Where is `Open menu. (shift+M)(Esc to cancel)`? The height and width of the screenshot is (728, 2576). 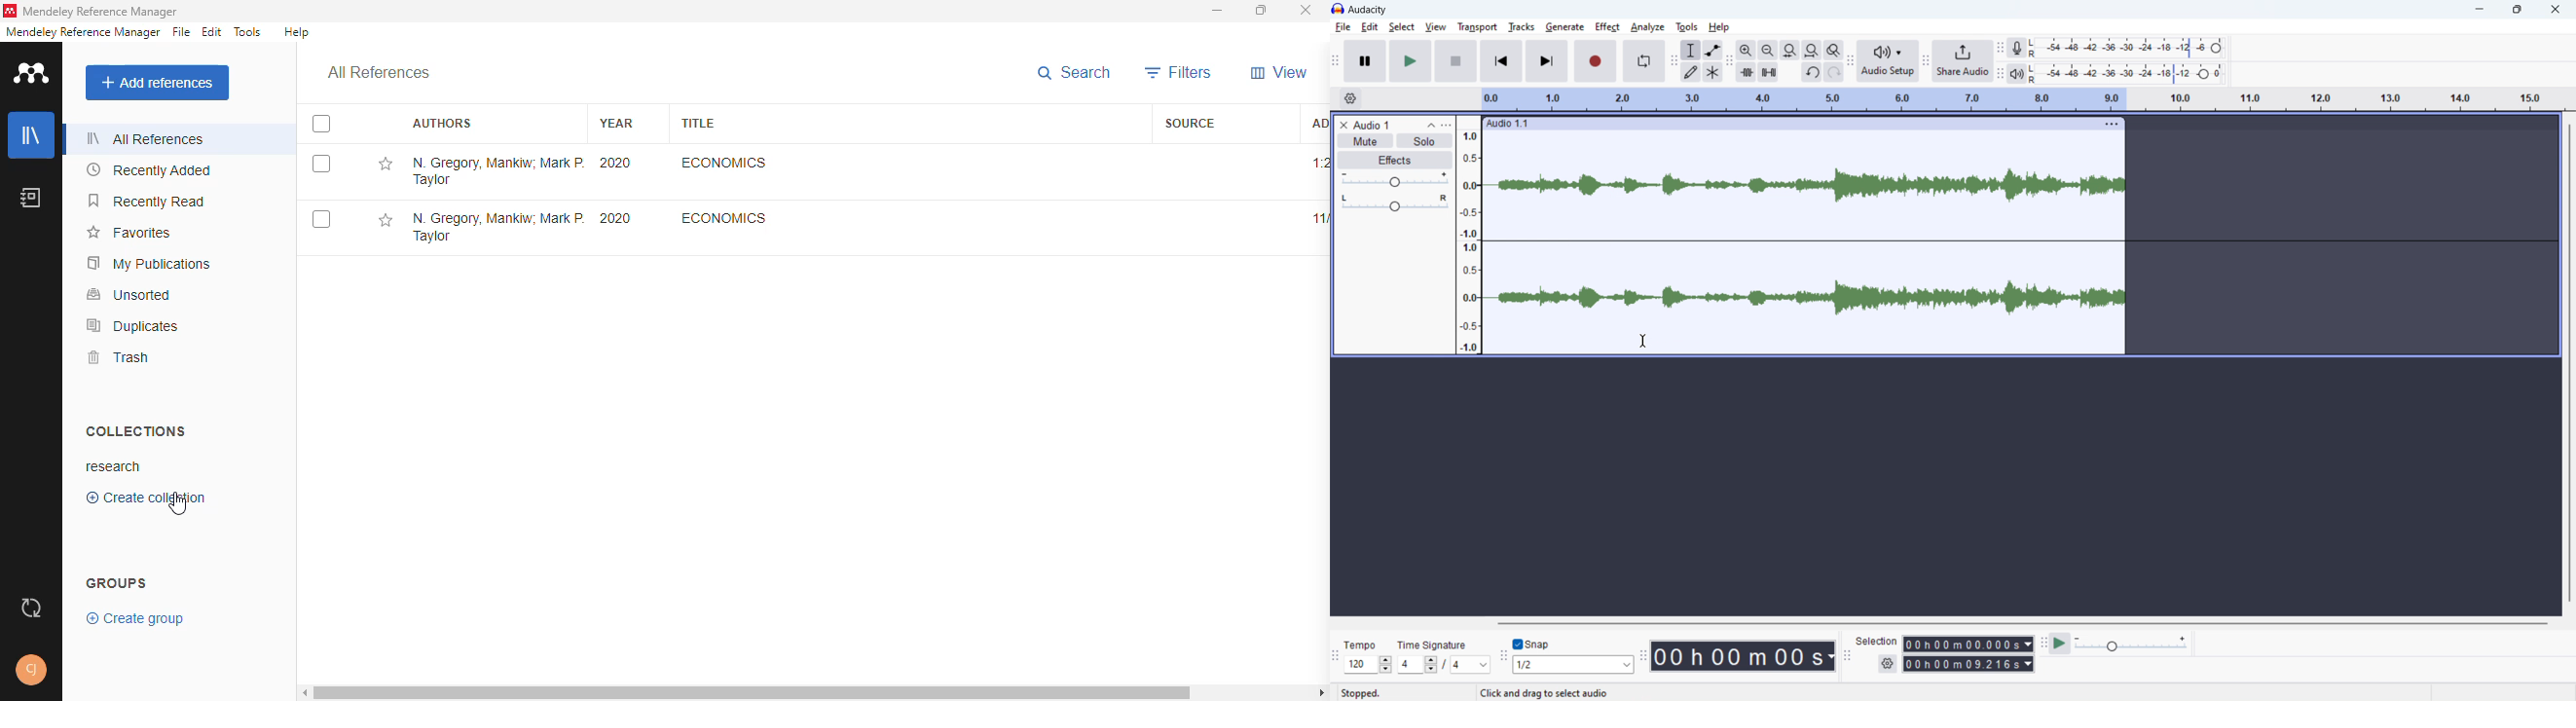
Open menu. (shift+M)(Esc to cancel) is located at coordinates (1571, 693).